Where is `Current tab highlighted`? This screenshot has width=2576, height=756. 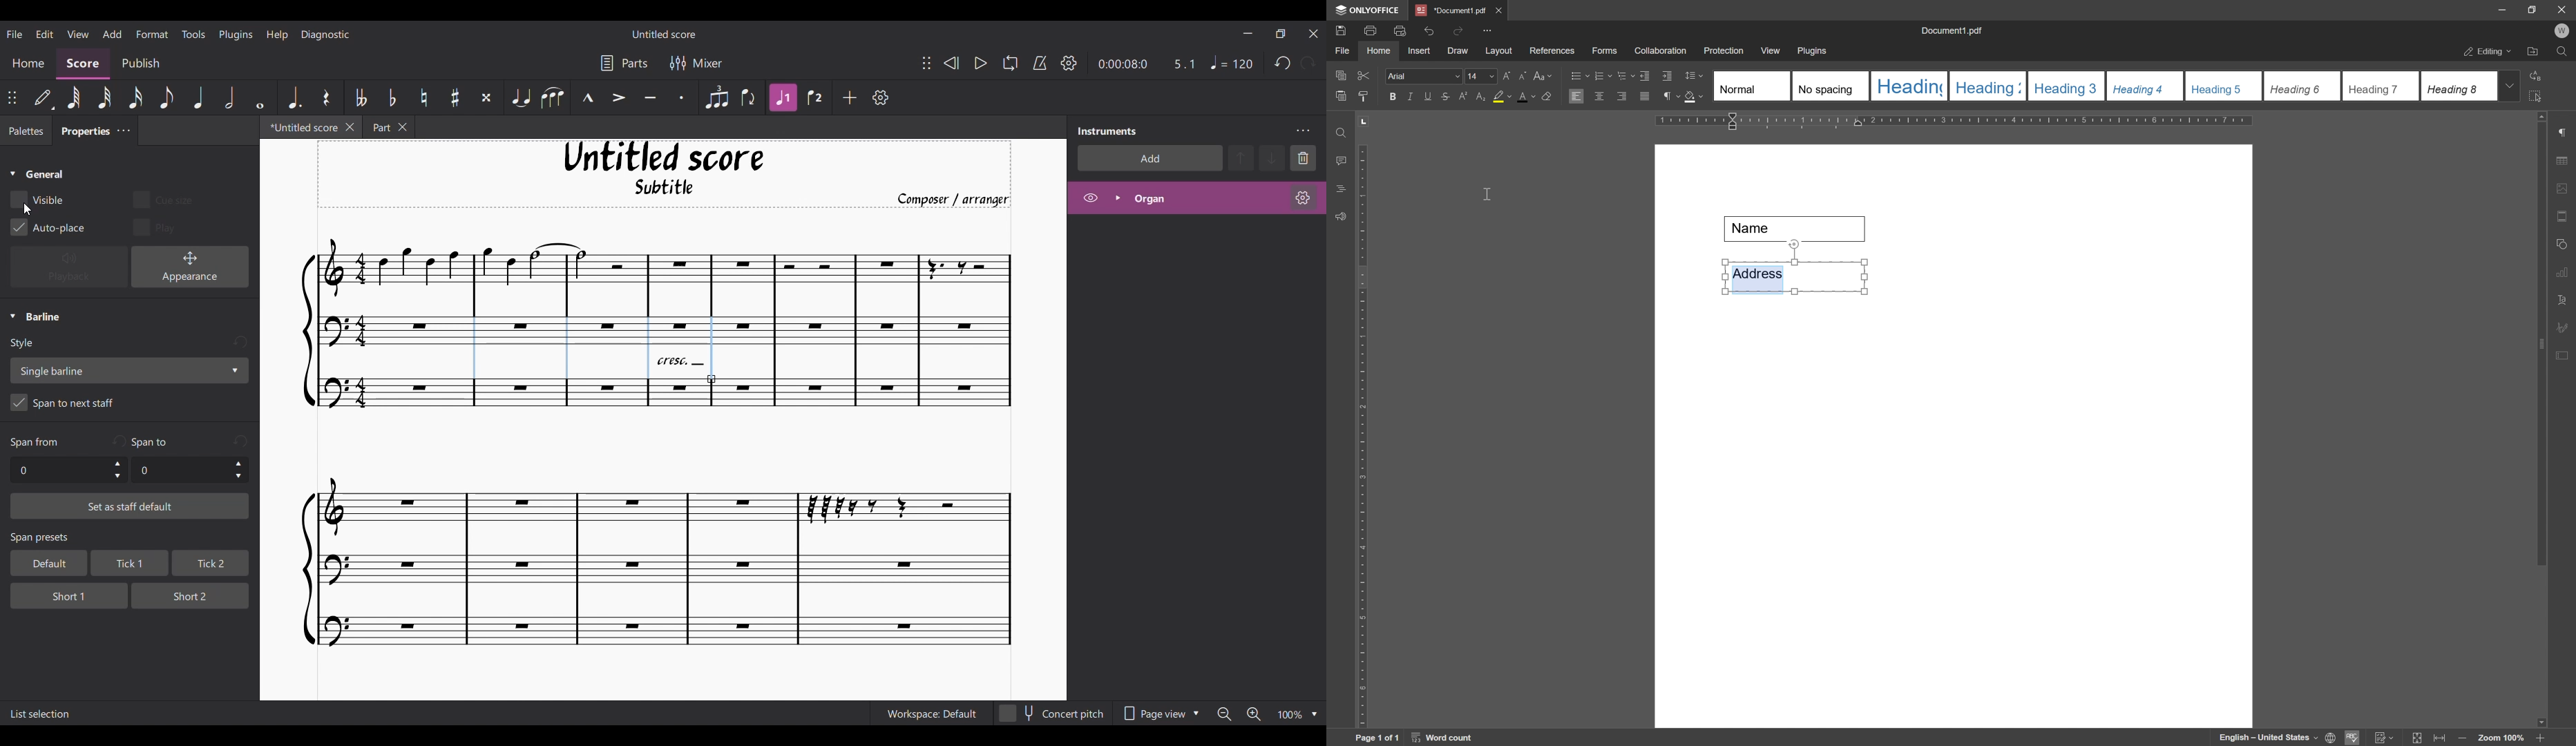
Current tab highlighted is located at coordinates (299, 129).